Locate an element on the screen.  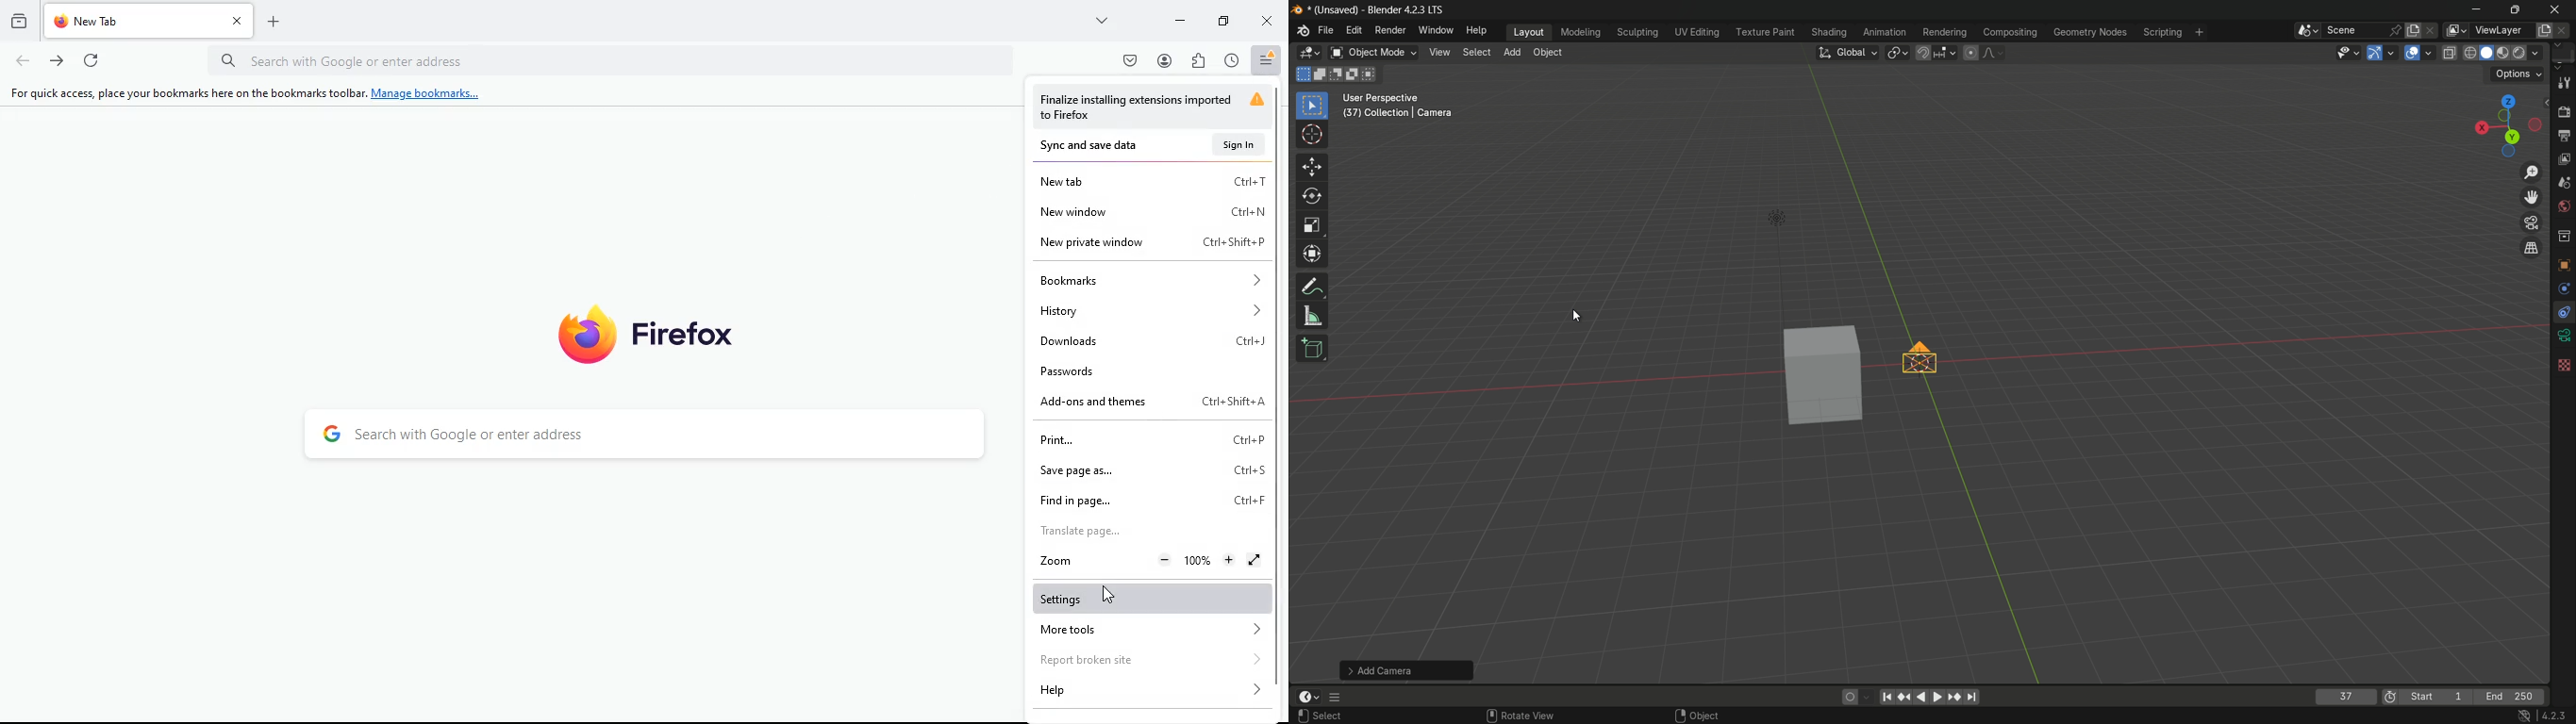
save page as is located at coordinates (1148, 469).